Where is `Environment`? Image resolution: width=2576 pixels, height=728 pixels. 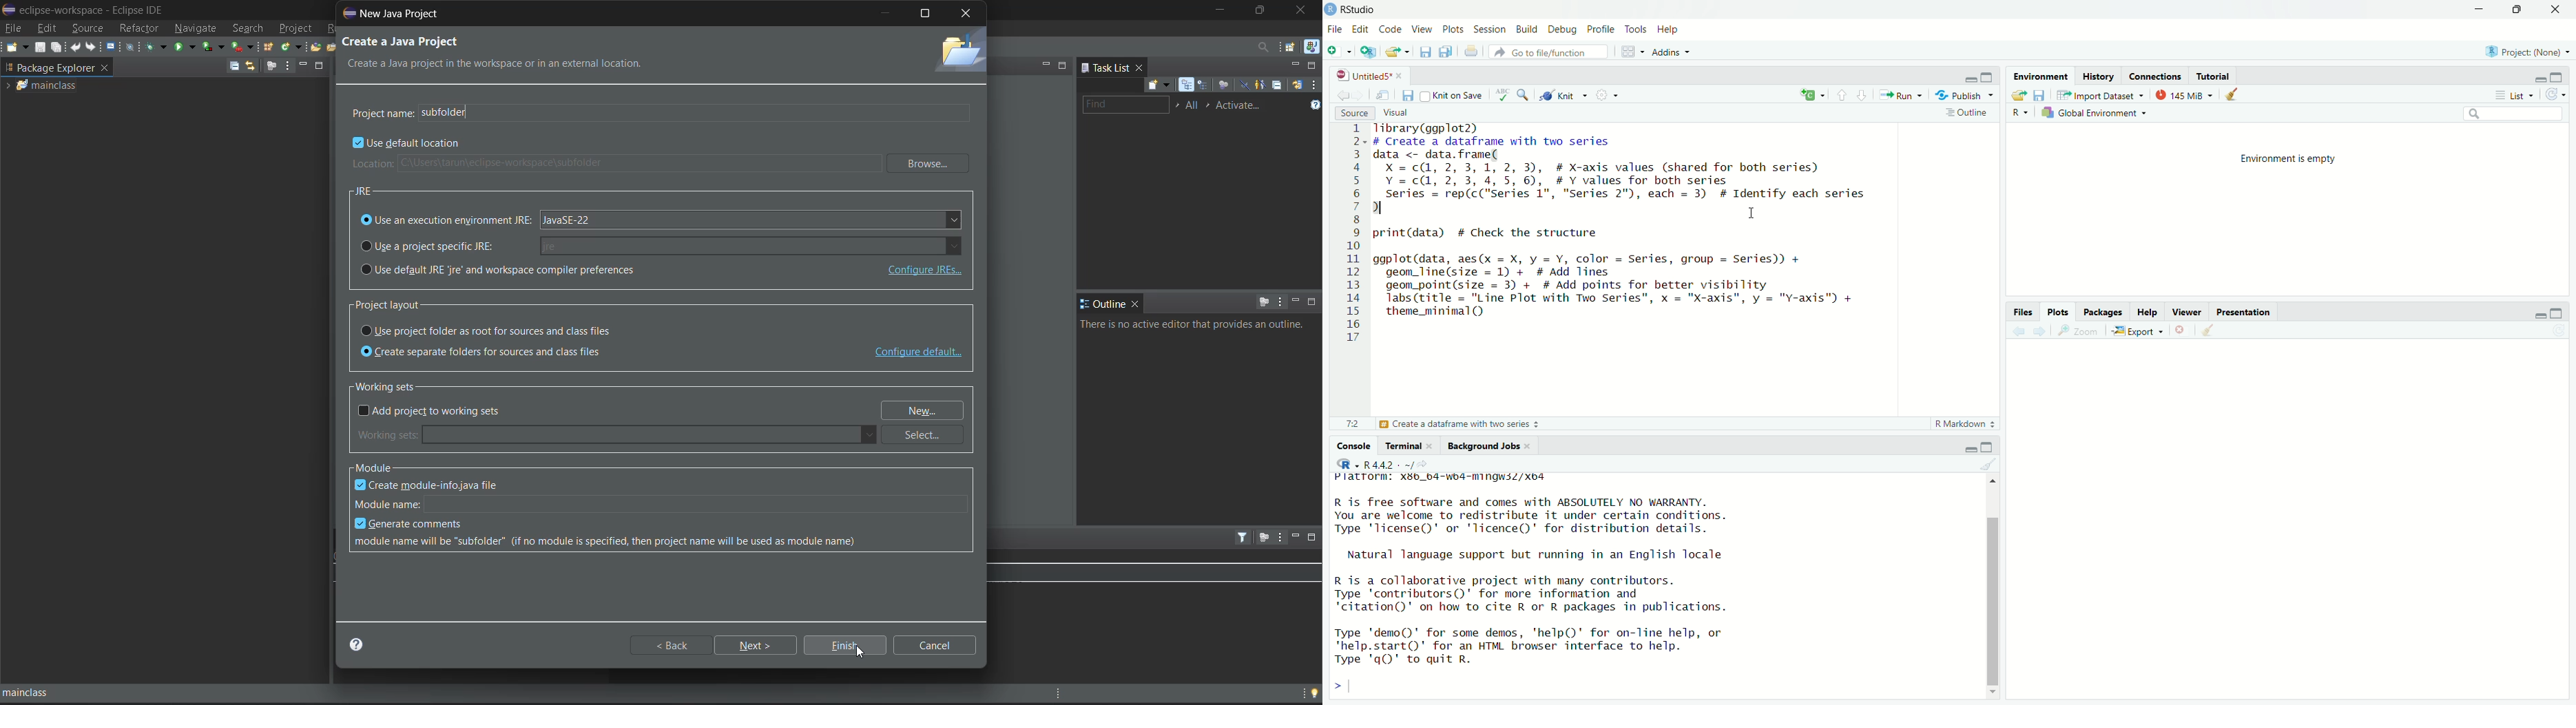
Environment is located at coordinates (2040, 74).